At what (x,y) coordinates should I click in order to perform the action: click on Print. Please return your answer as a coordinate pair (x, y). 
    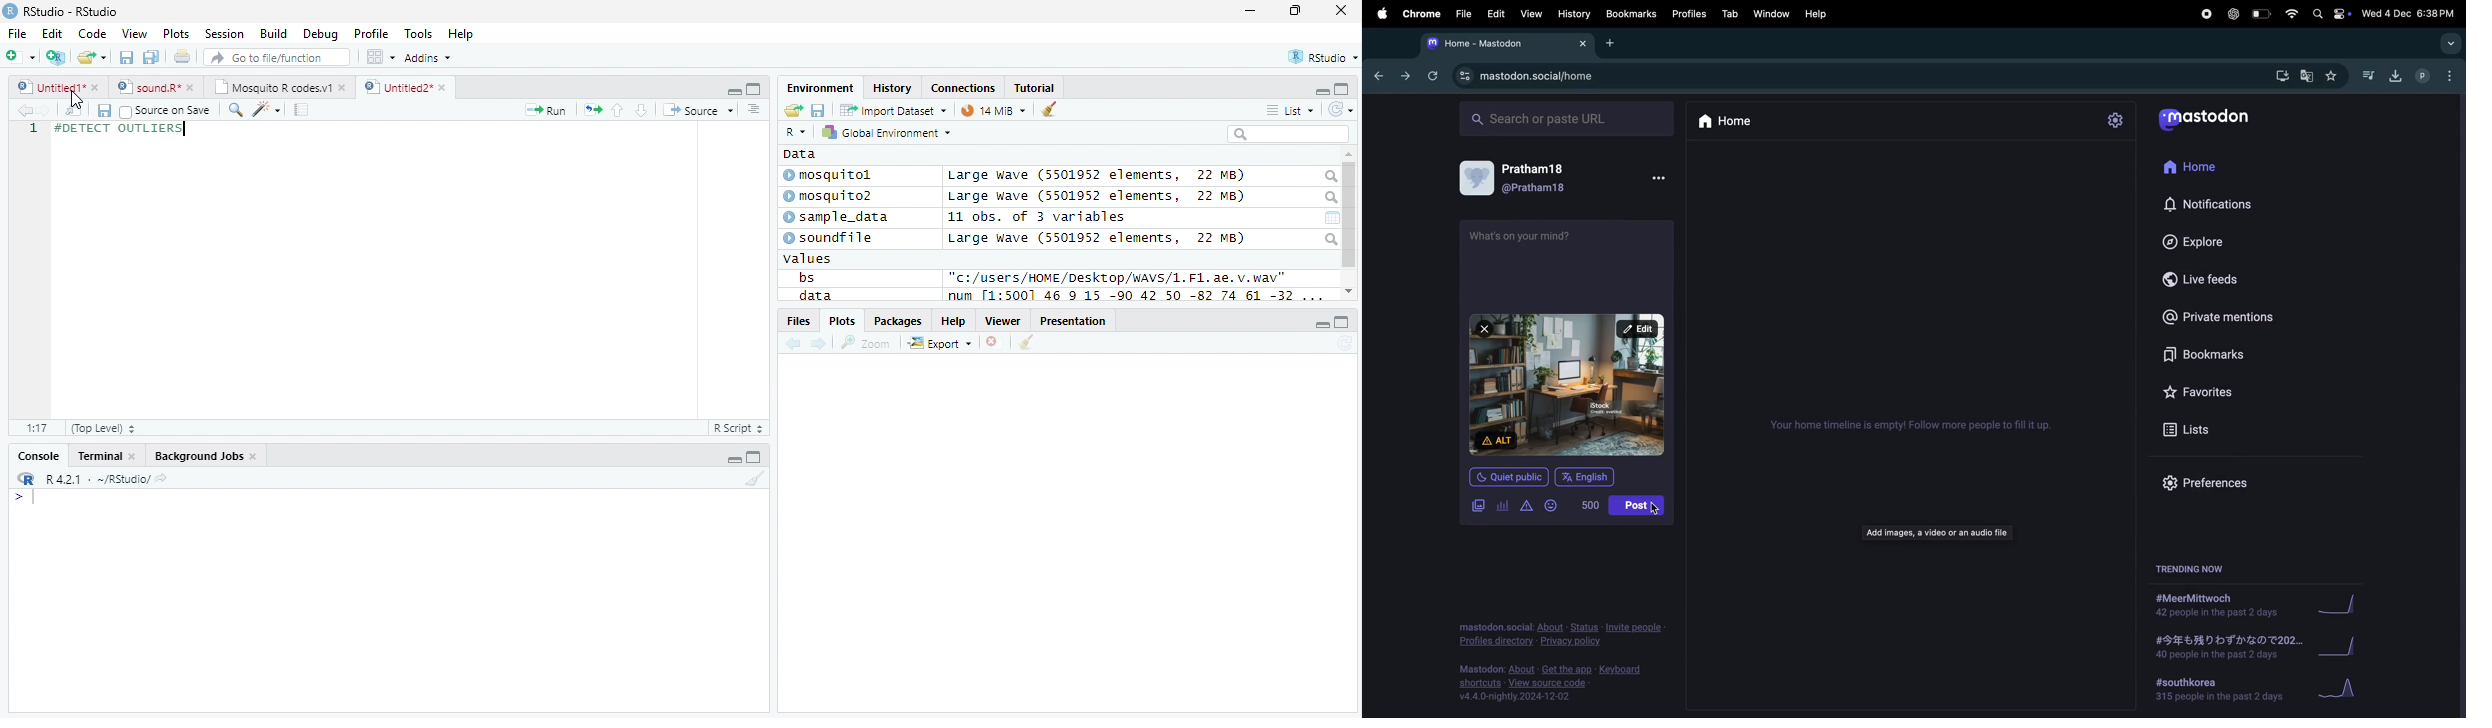
    Looking at the image, I should click on (183, 58).